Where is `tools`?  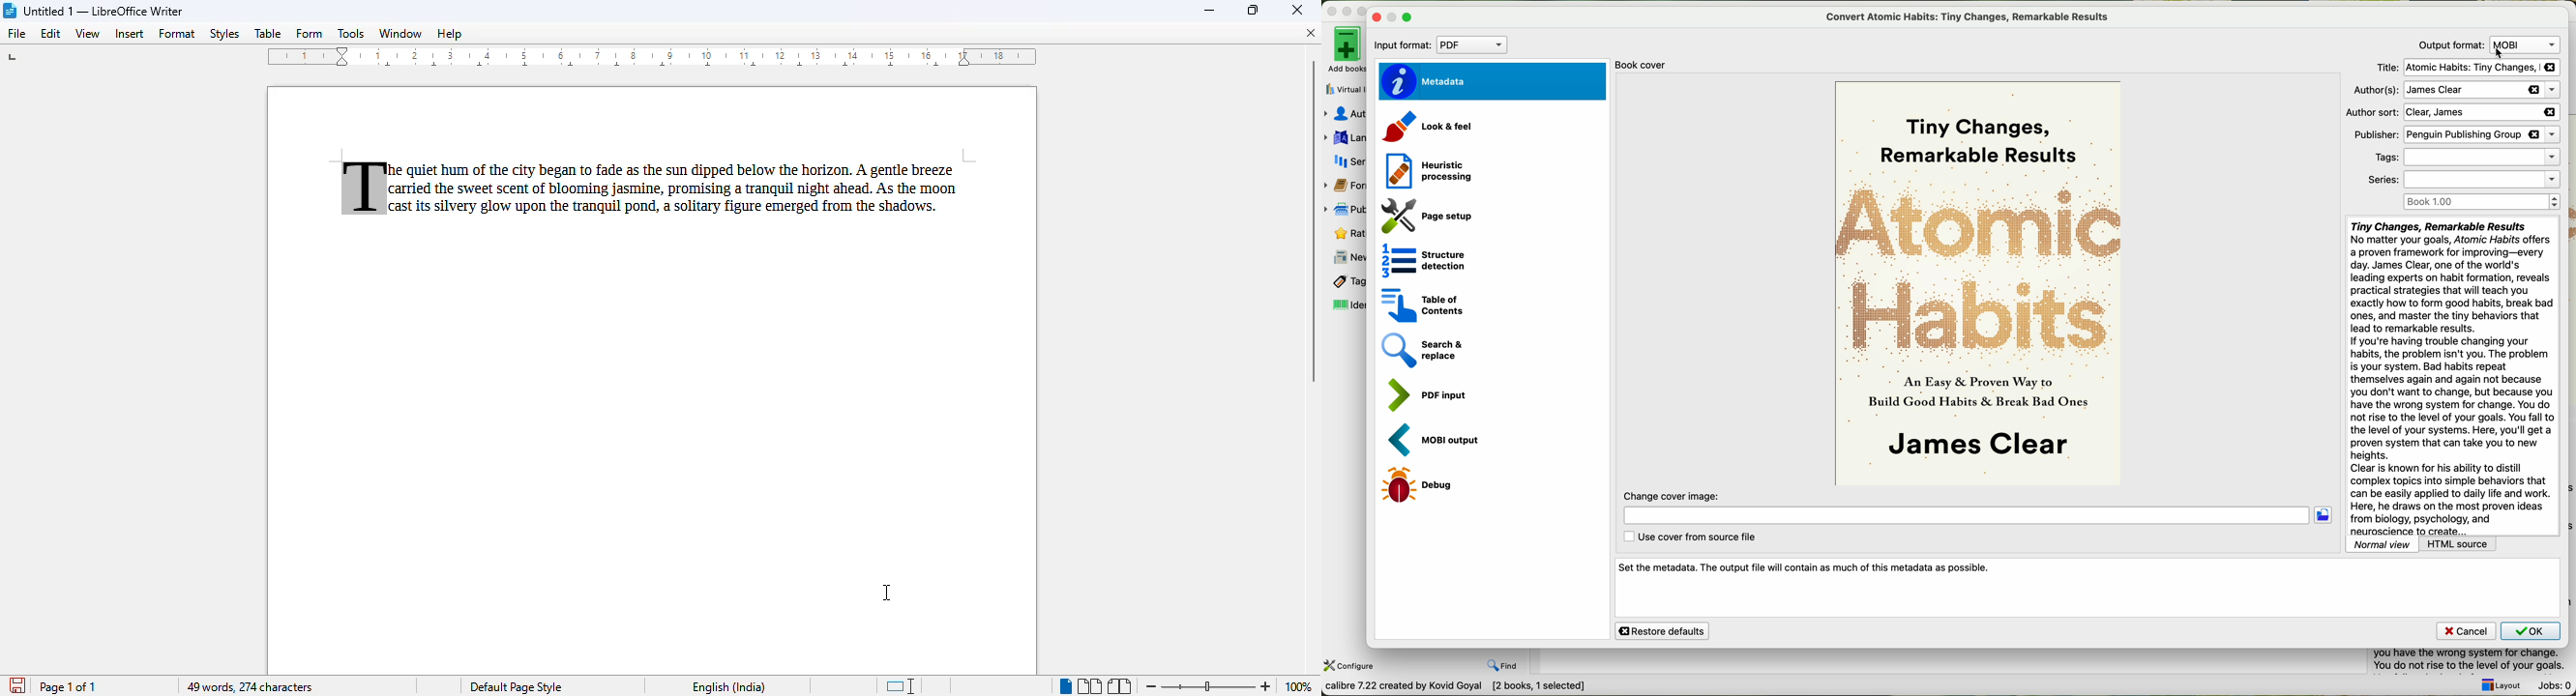
tools is located at coordinates (351, 33).